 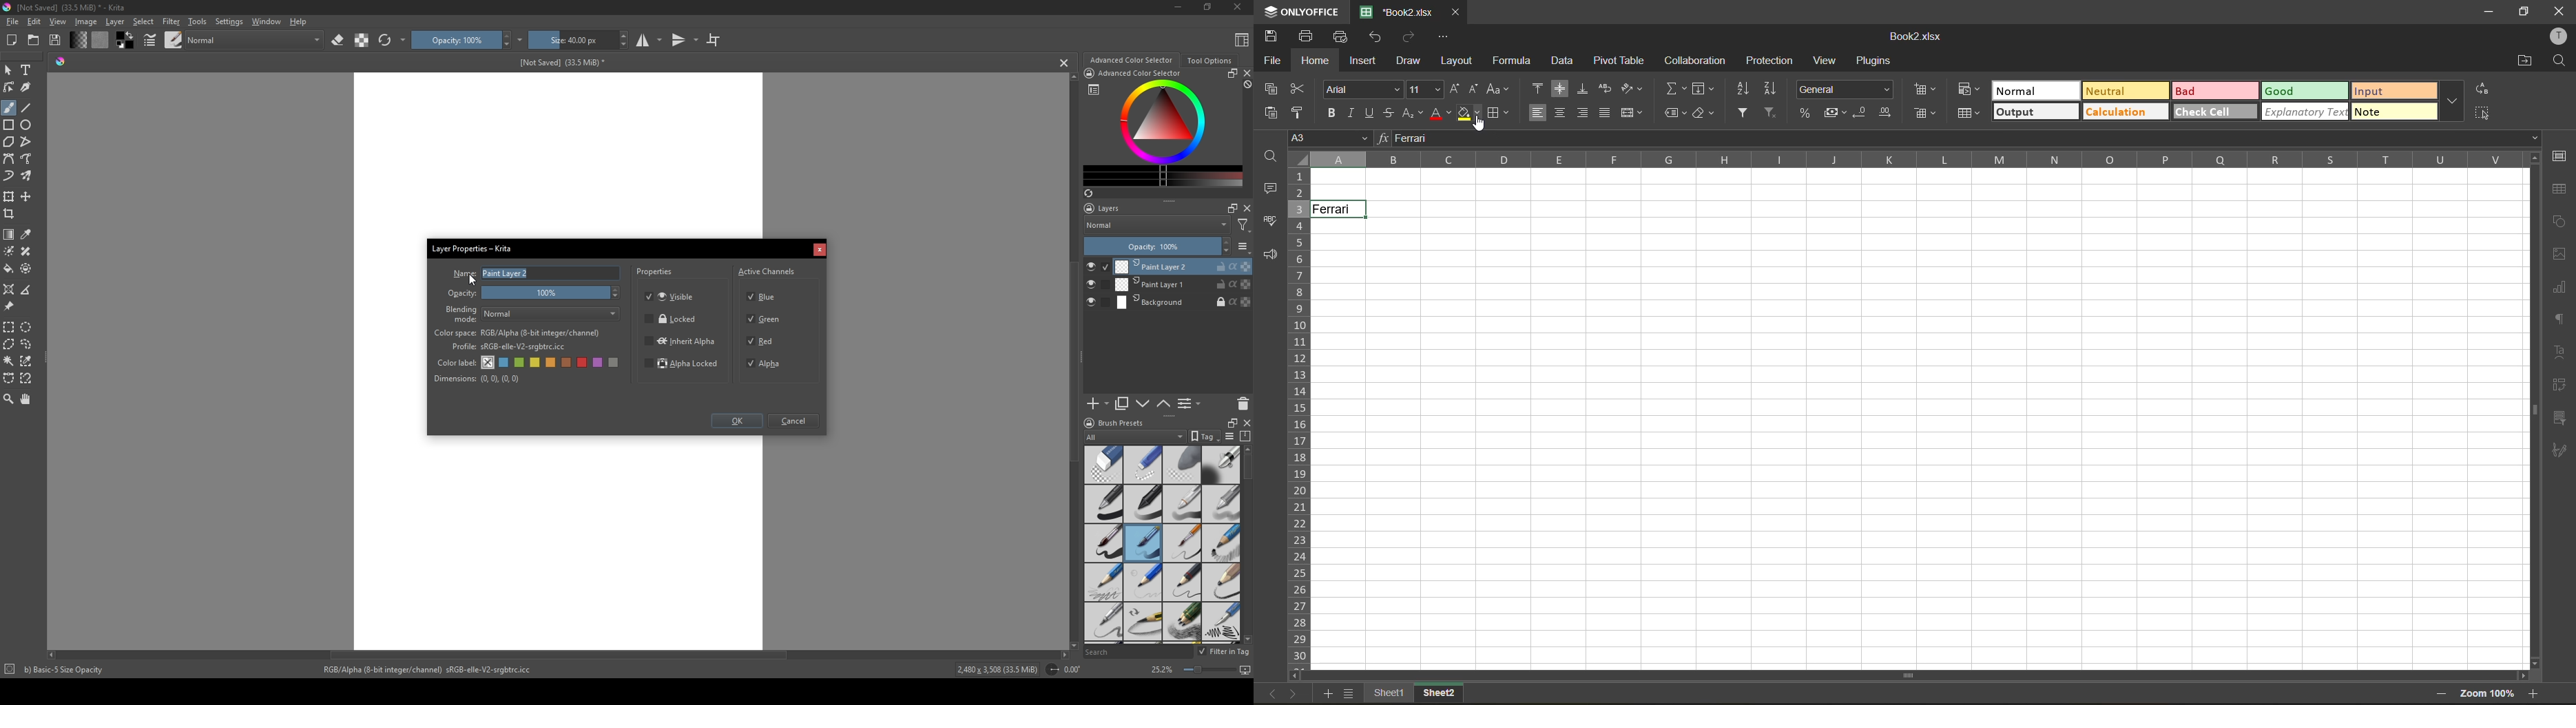 I want to click on sharp pencil, so click(x=1103, y=623).